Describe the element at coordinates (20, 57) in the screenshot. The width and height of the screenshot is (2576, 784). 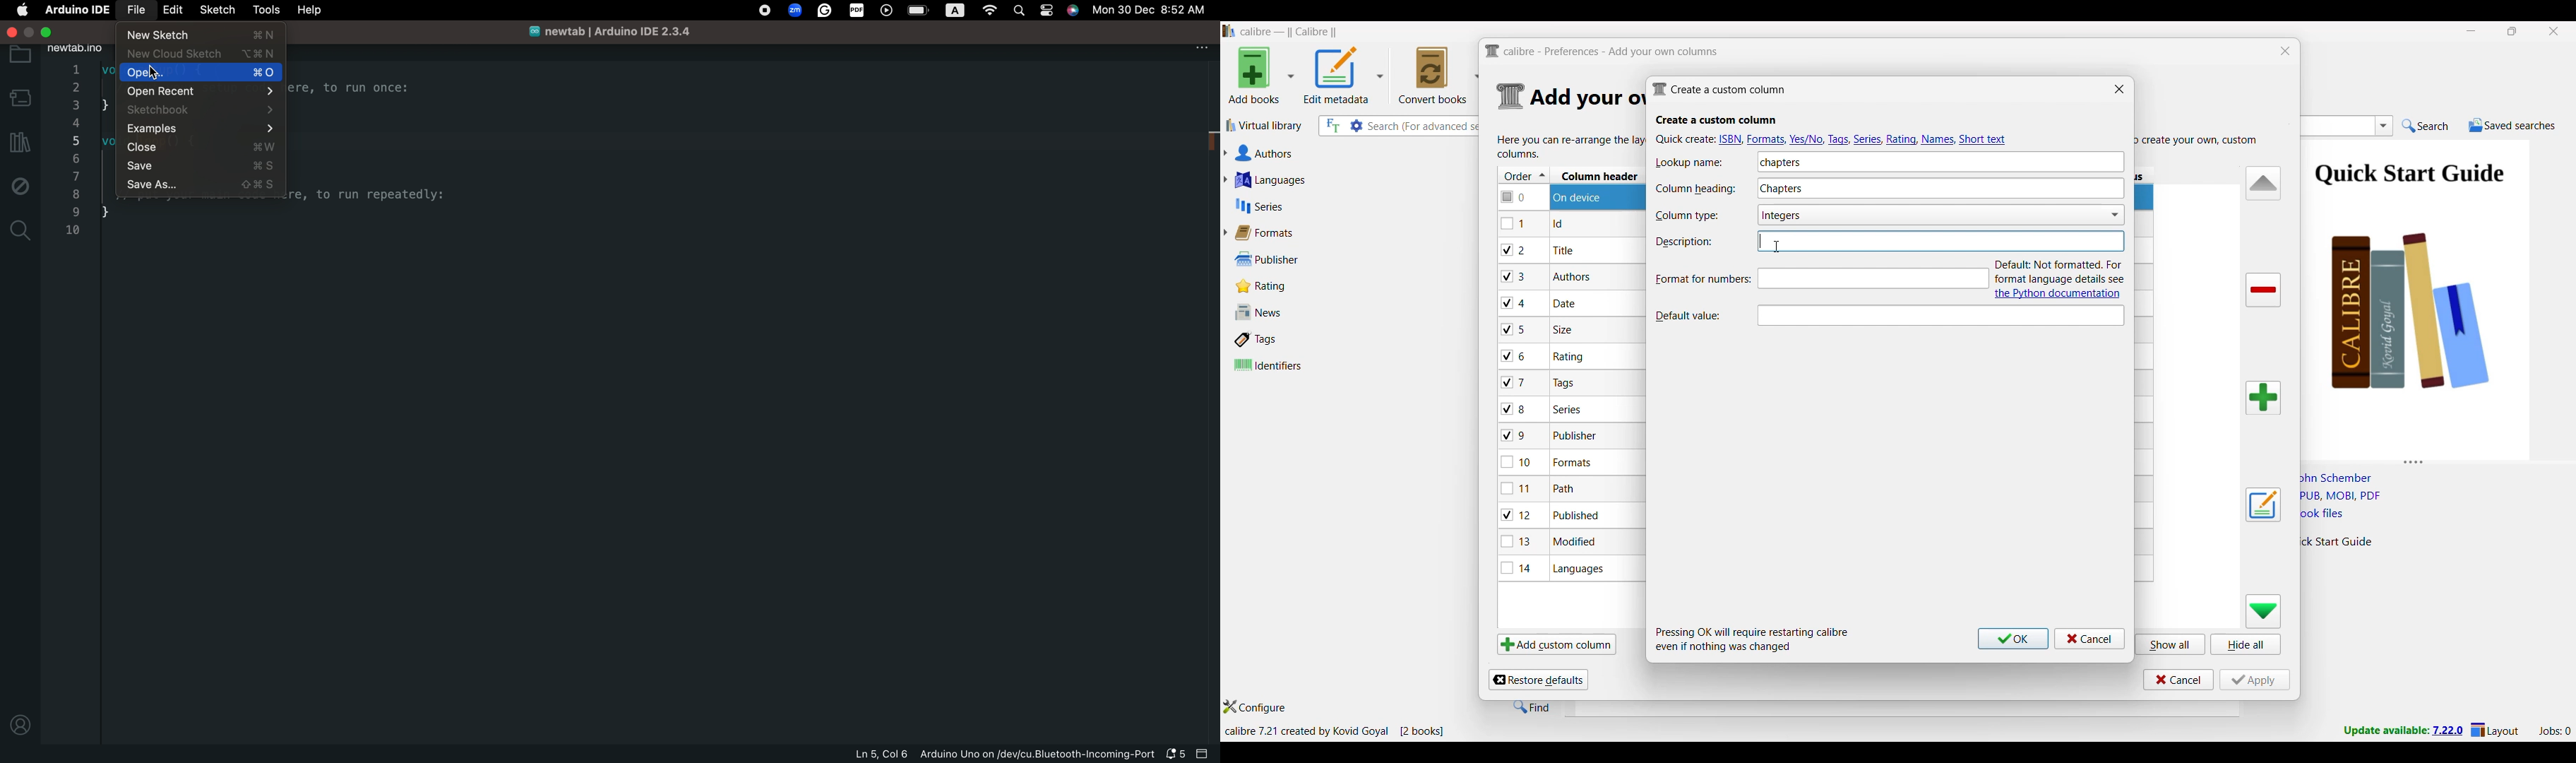
I see `folder` at that location.